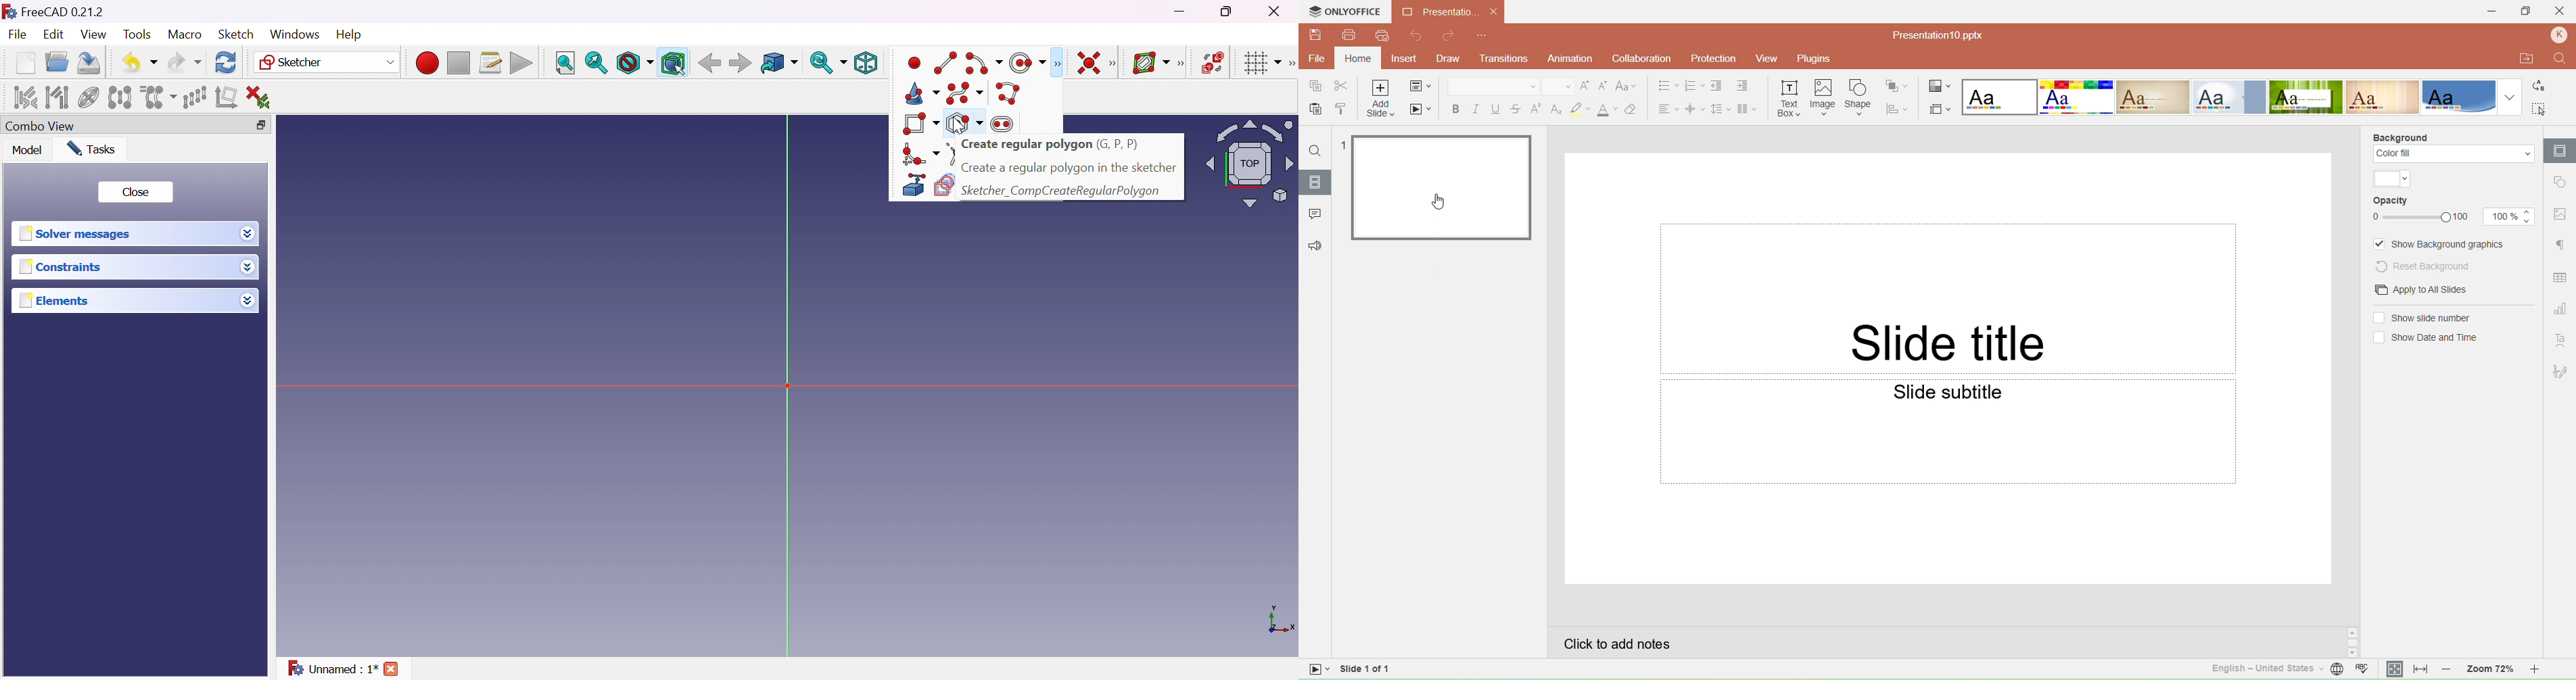  What do you see at coordinates (1290, 64) in the screenshot?
I see `[Sketcher edit tools]` at bounding box center [1290, 64].